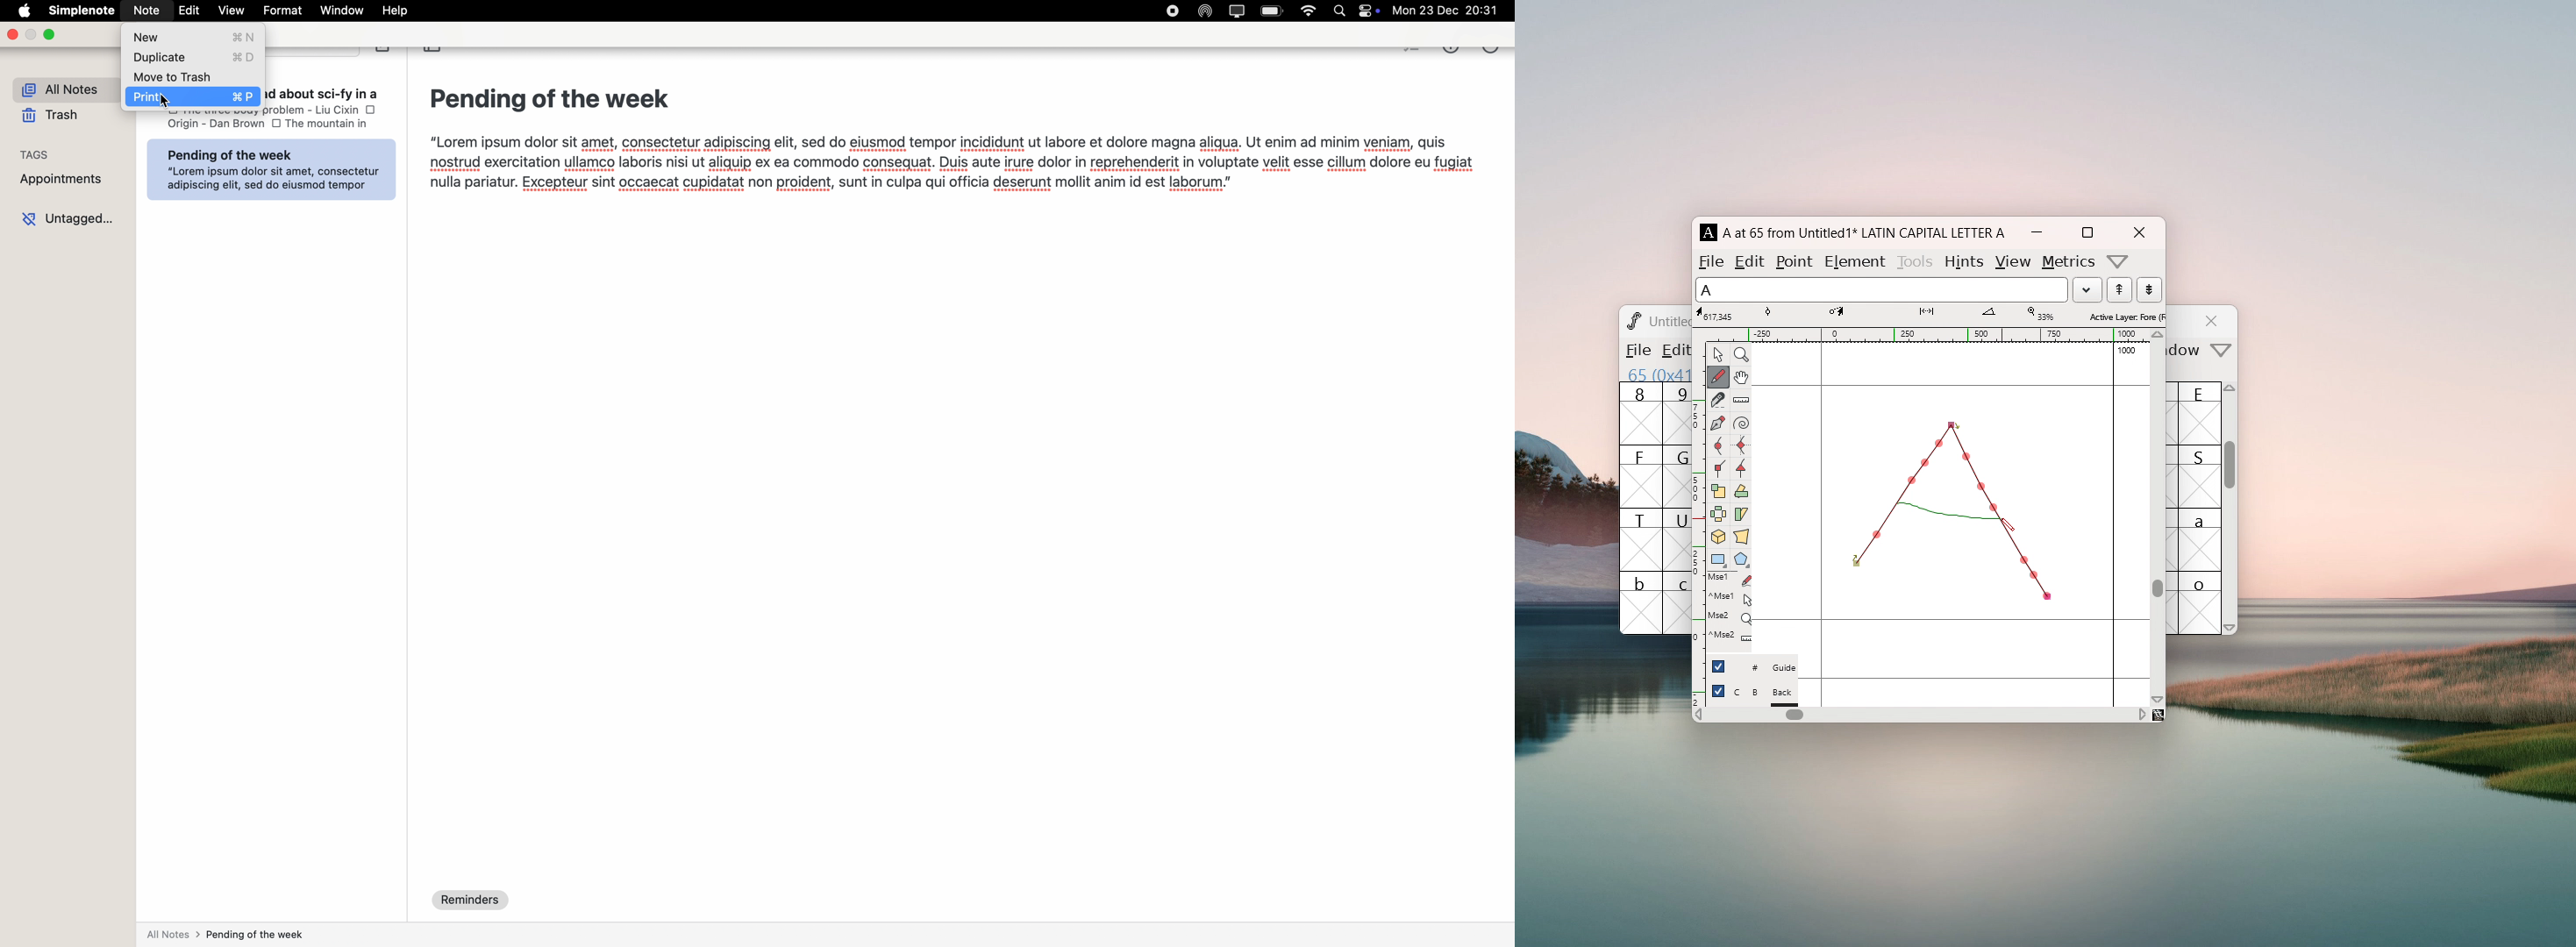 The image size is (2576, 952). What do you see at coordinates (548, 97) in the screenshot?
I see `Pending of the week` at bounding box center [548, 97].